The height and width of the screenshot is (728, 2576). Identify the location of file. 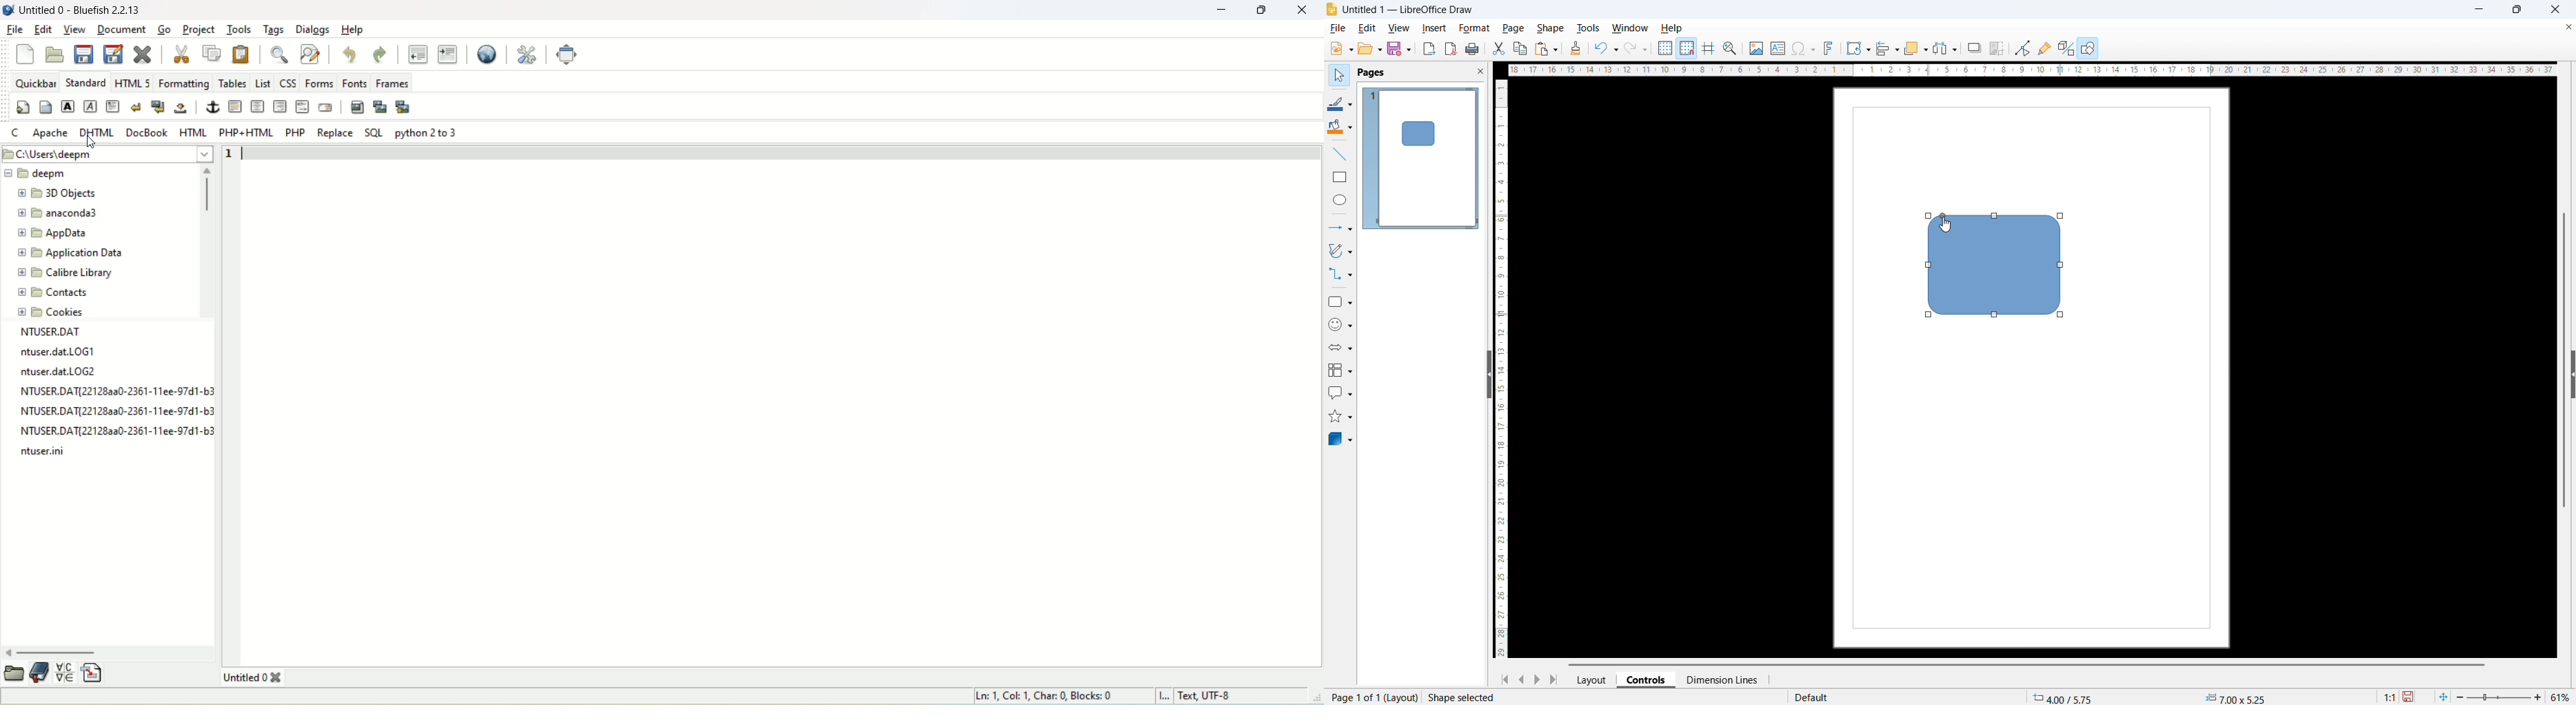
(12, 29).